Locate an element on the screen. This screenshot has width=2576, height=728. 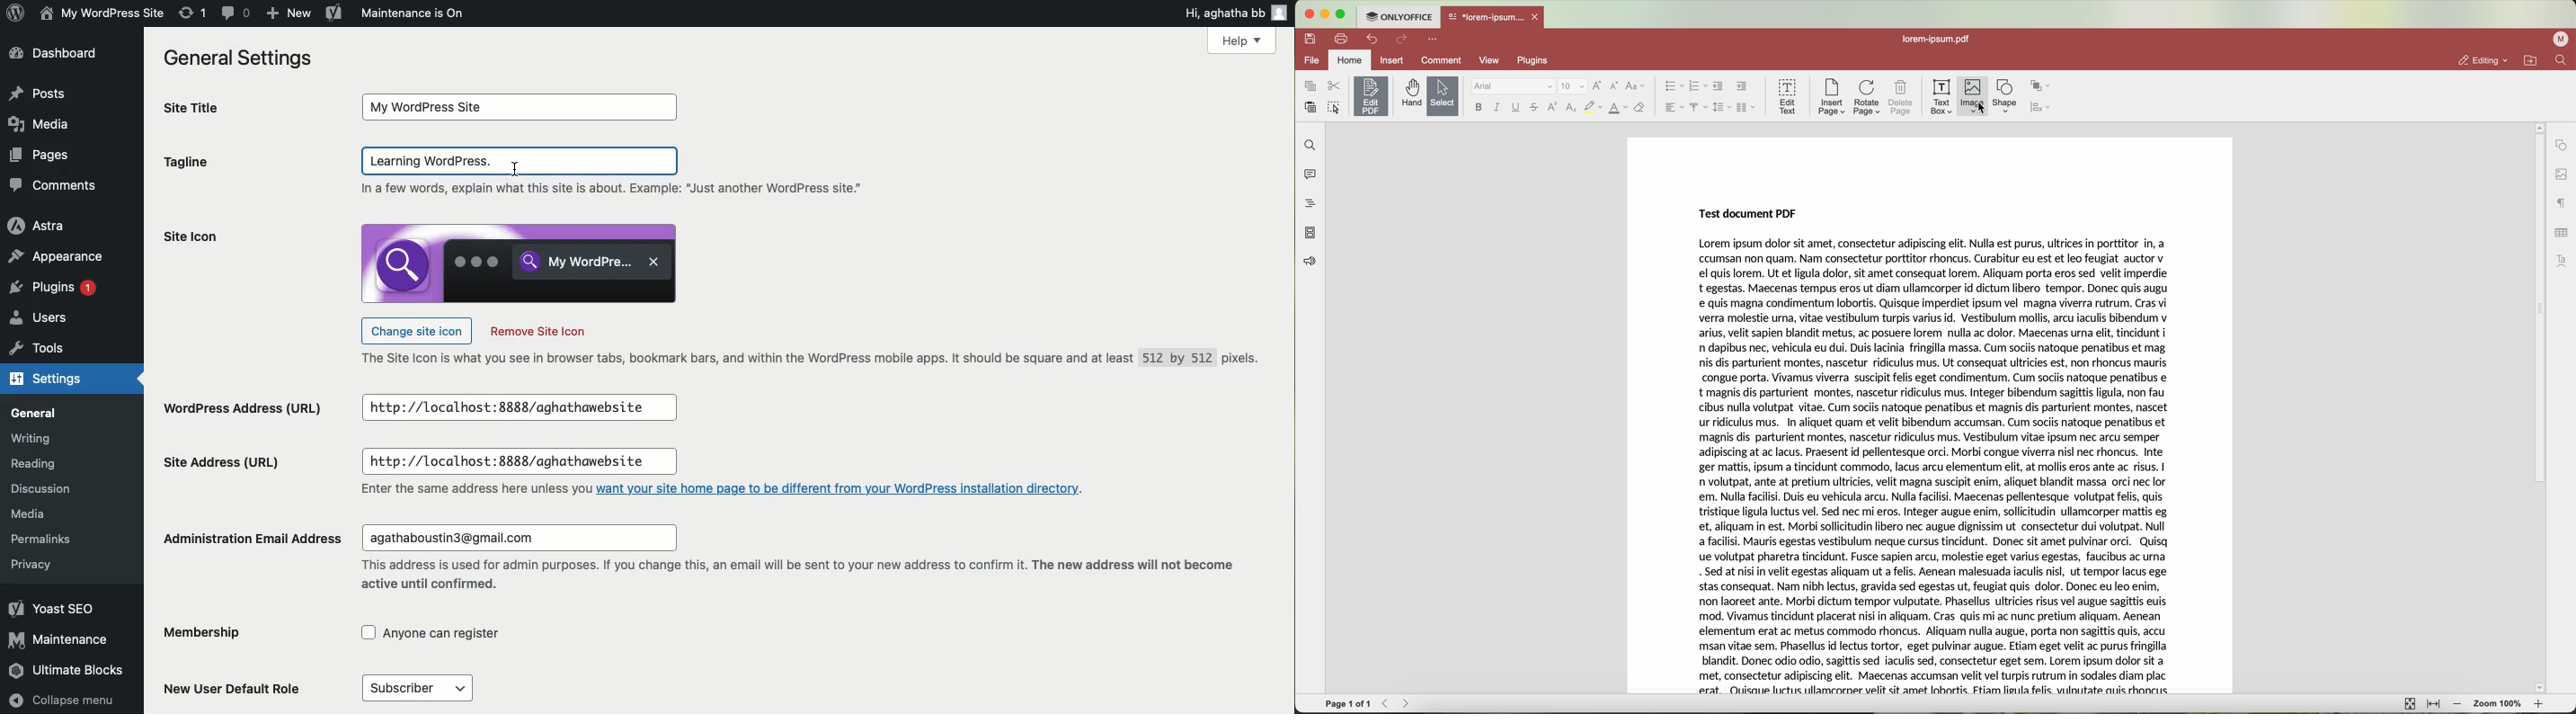
Help is located at coordinates (1241, 40).